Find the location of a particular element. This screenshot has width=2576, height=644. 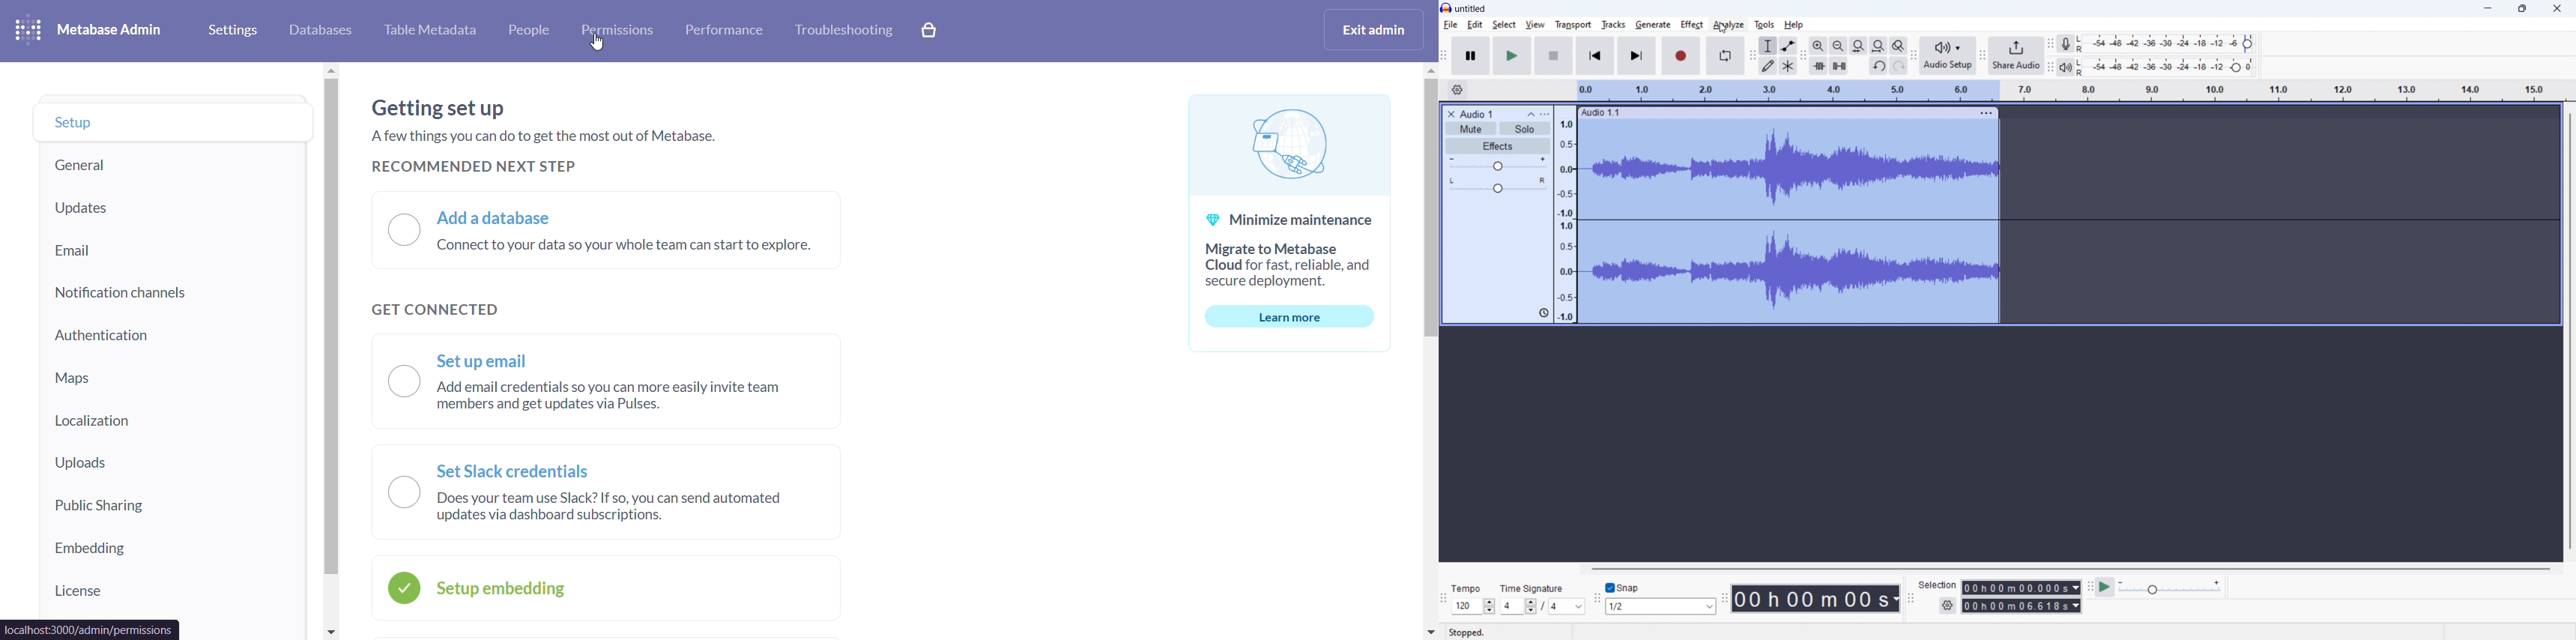

pause is located at coordinates (1471, 56).